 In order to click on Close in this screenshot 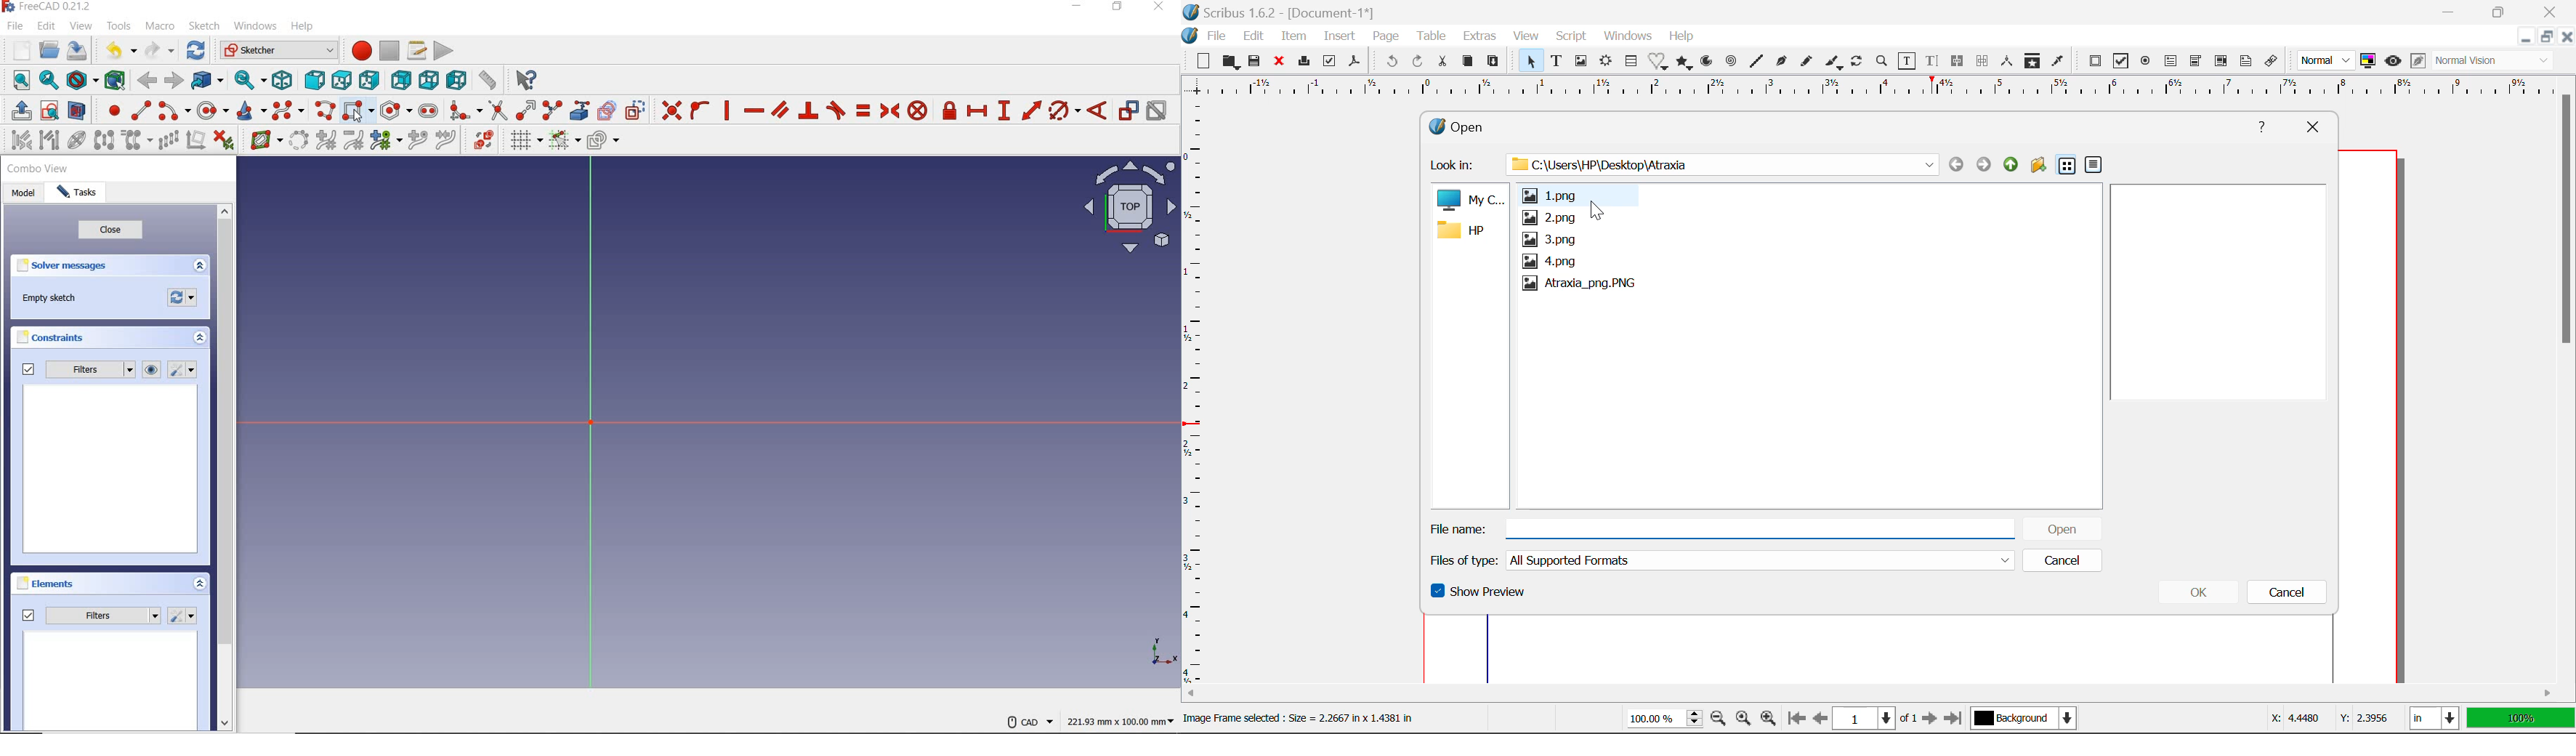, I will do `click(1282, 63)`.